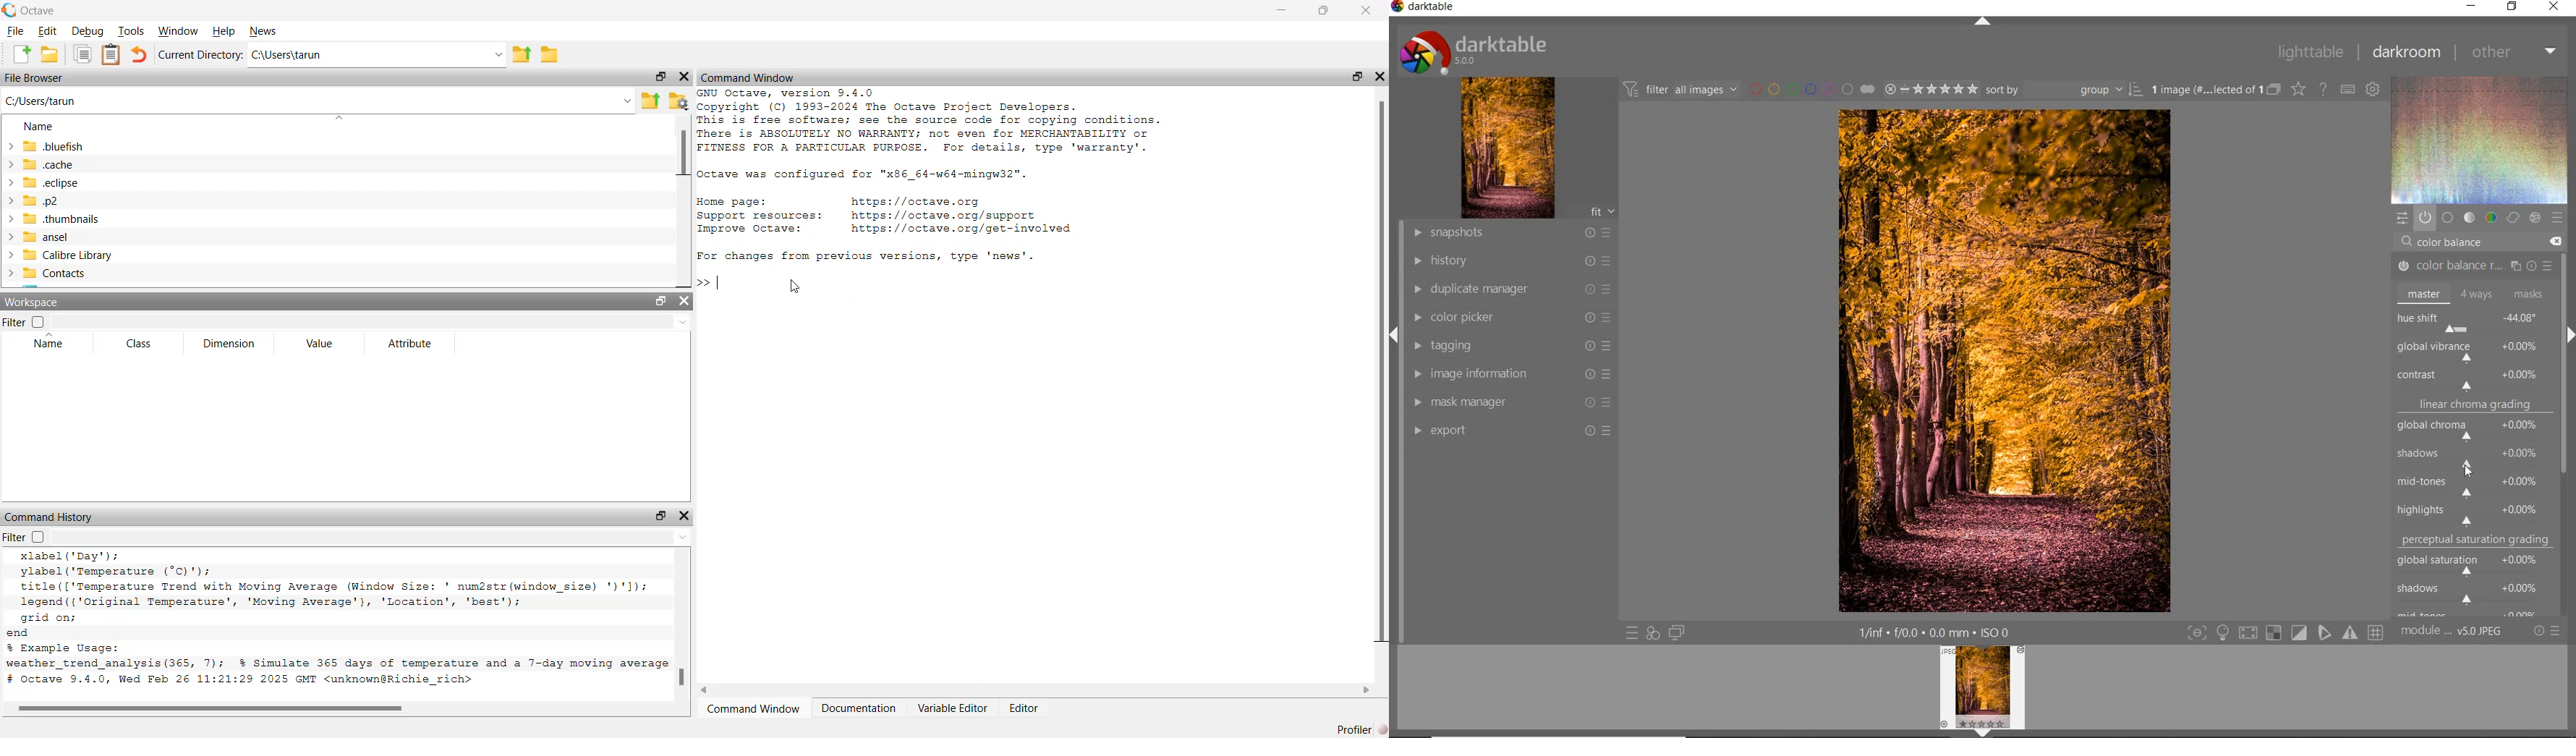  I want to click on mask manager, so click(1513, 402).